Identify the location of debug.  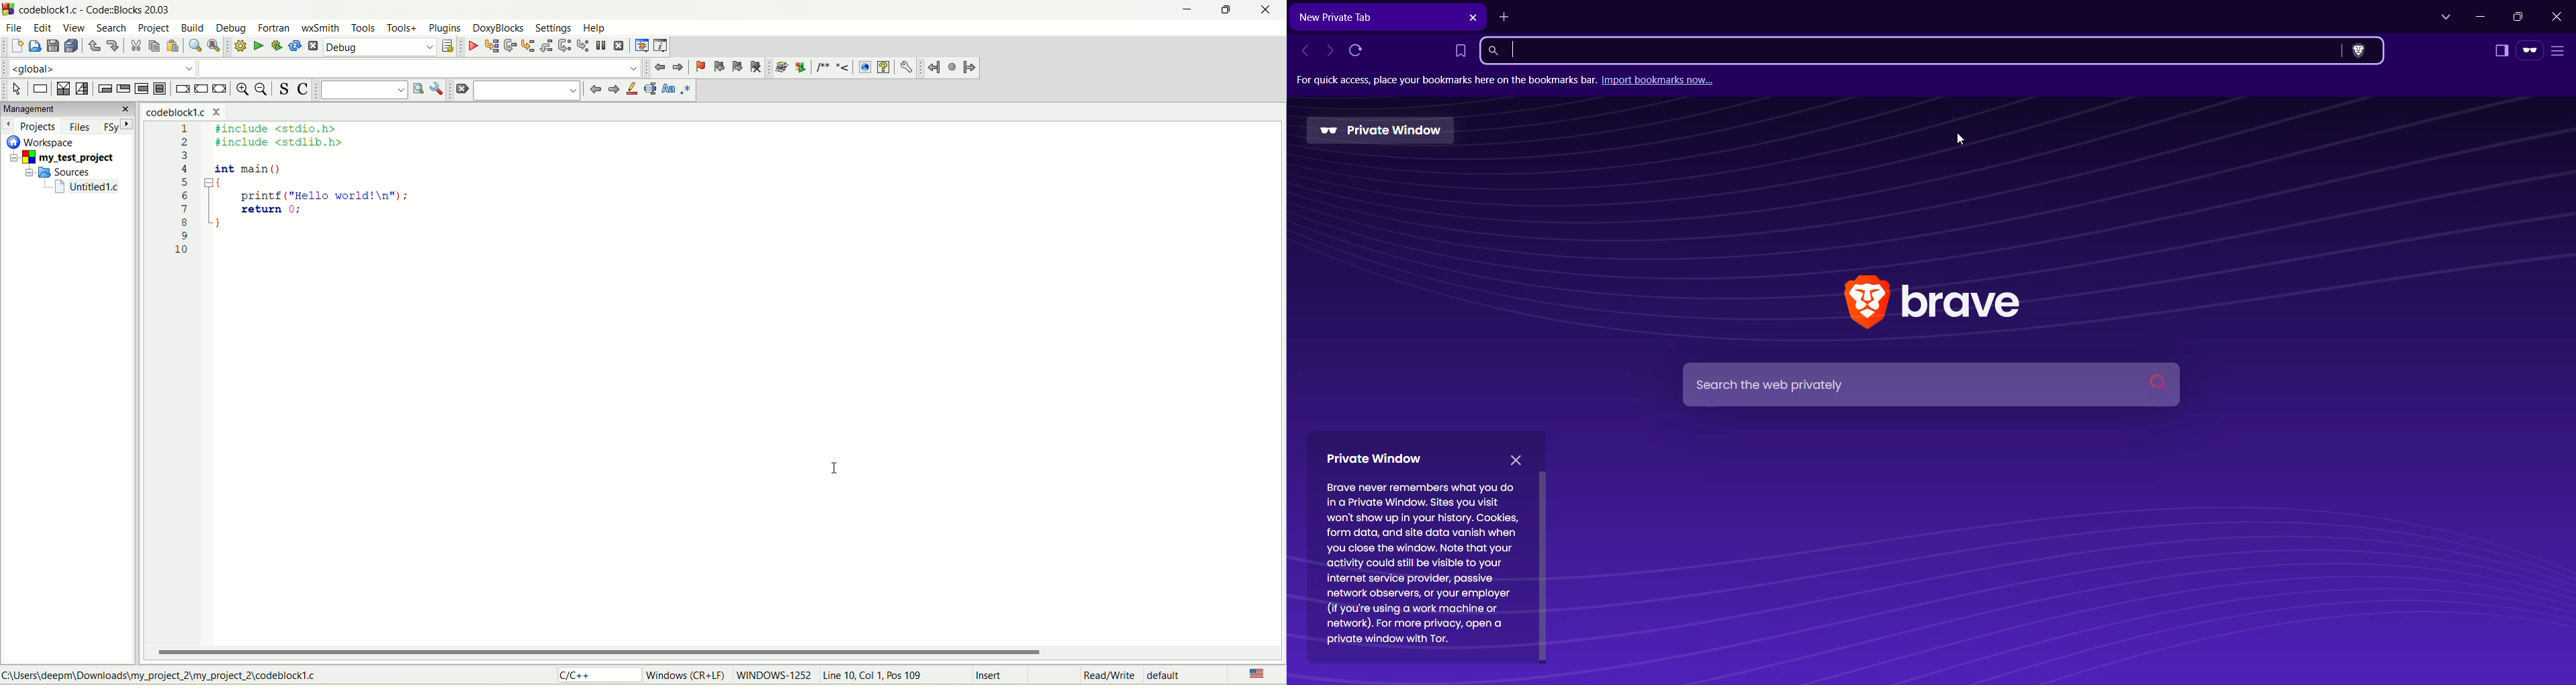
(233, 28).